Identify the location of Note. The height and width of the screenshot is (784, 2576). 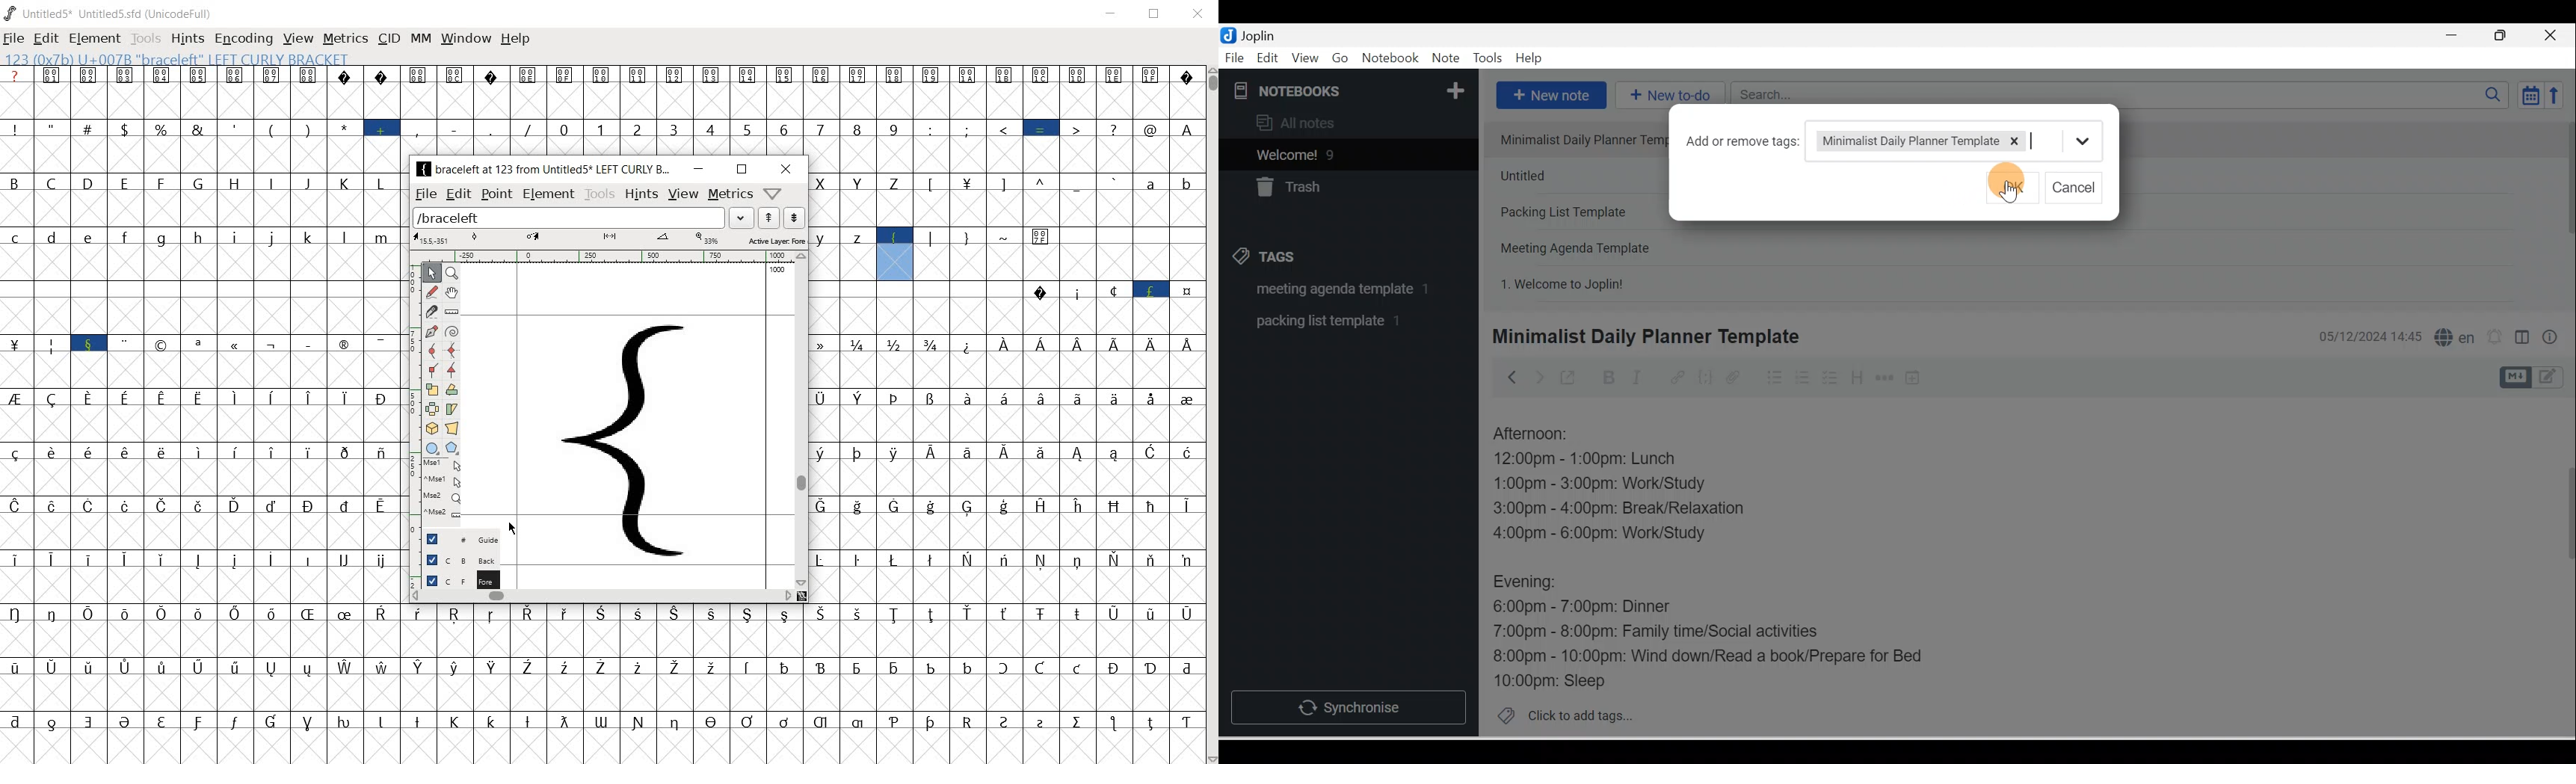
(1444, 59).